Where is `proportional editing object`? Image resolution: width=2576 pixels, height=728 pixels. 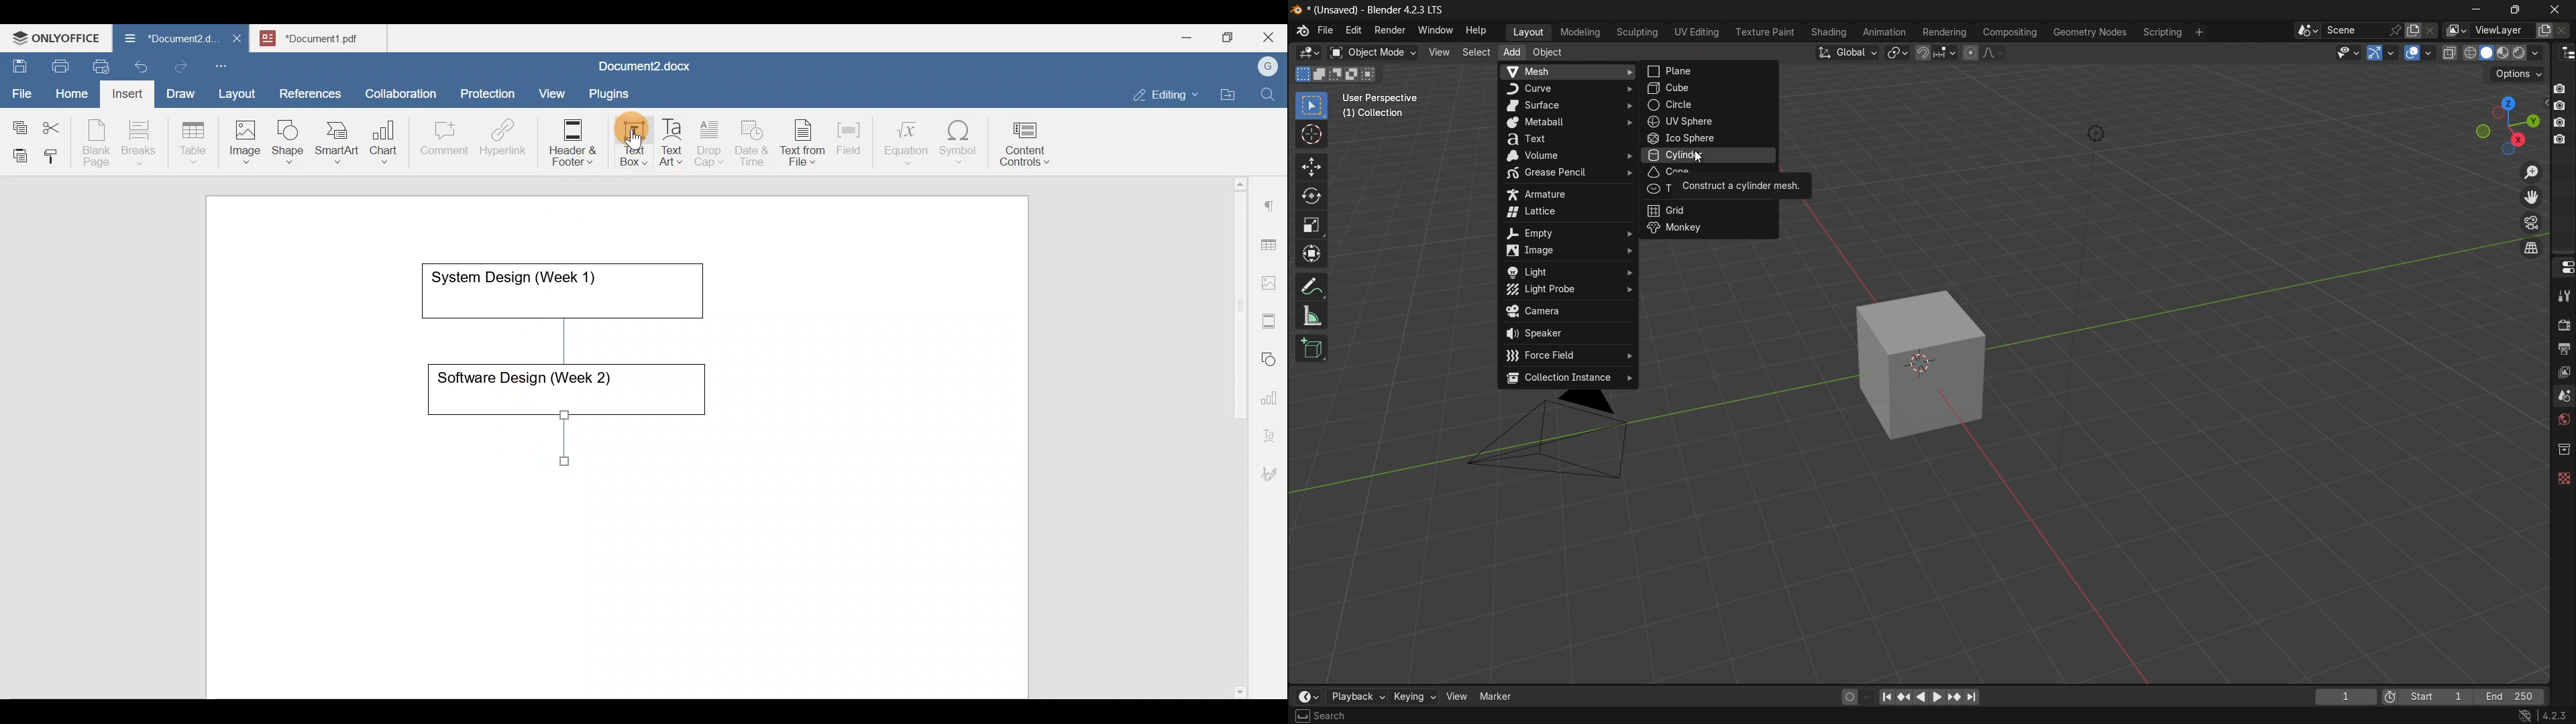 proportional editing object is located at coordinates (1970, 53).